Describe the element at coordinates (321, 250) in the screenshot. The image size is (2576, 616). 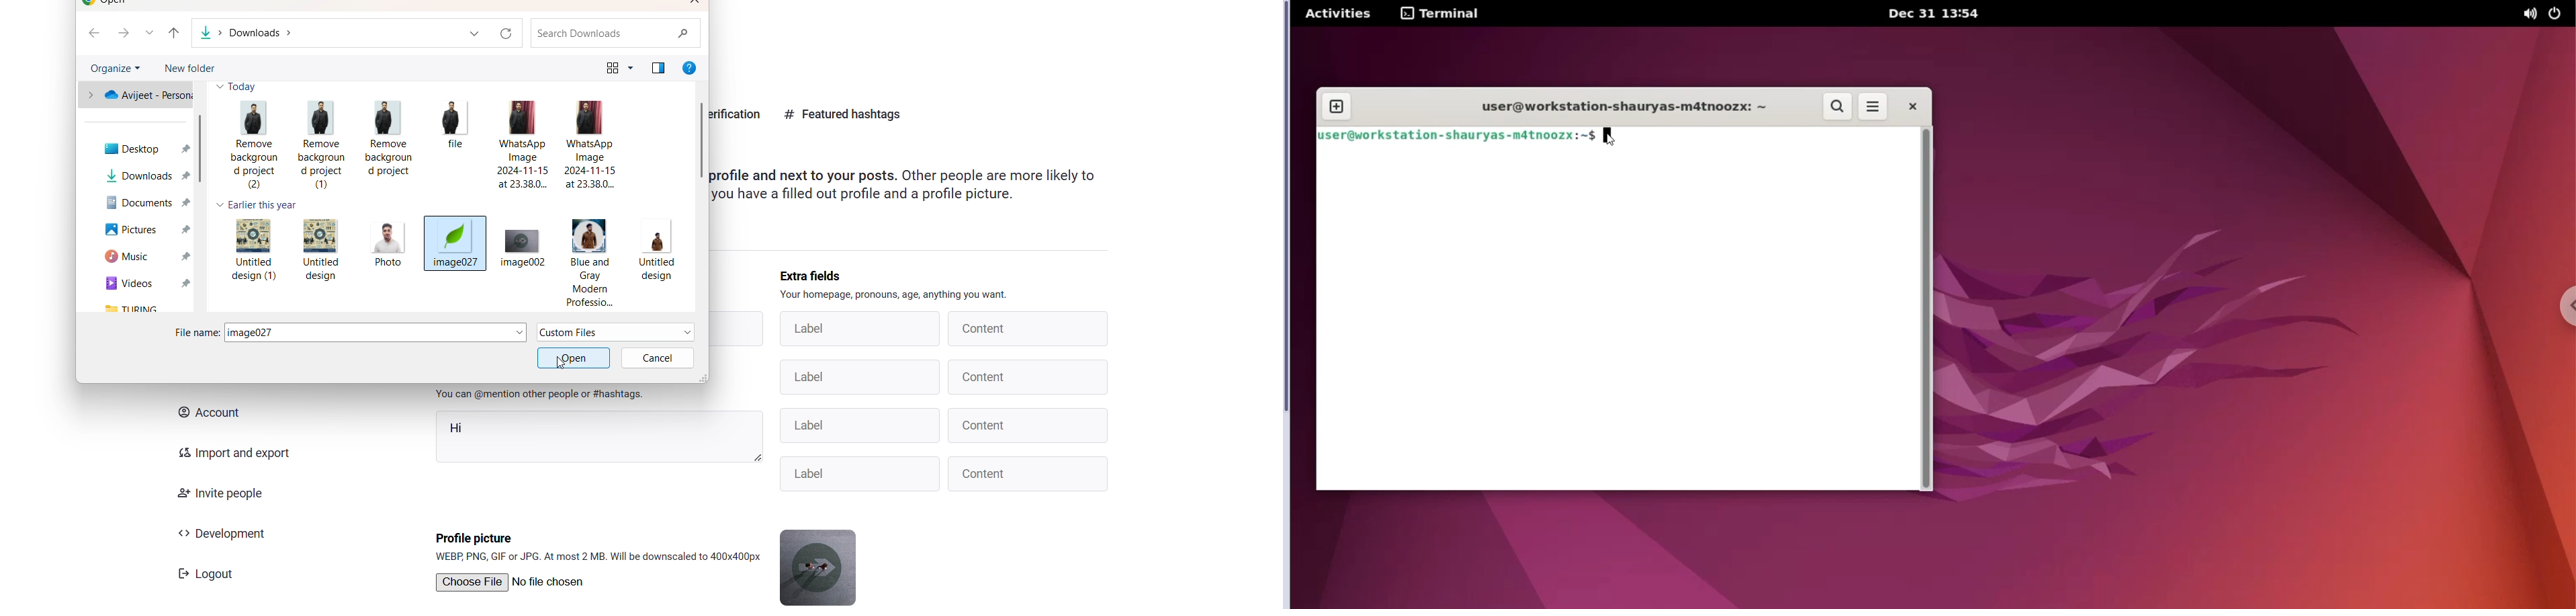
I see `Untitled design` at that location.